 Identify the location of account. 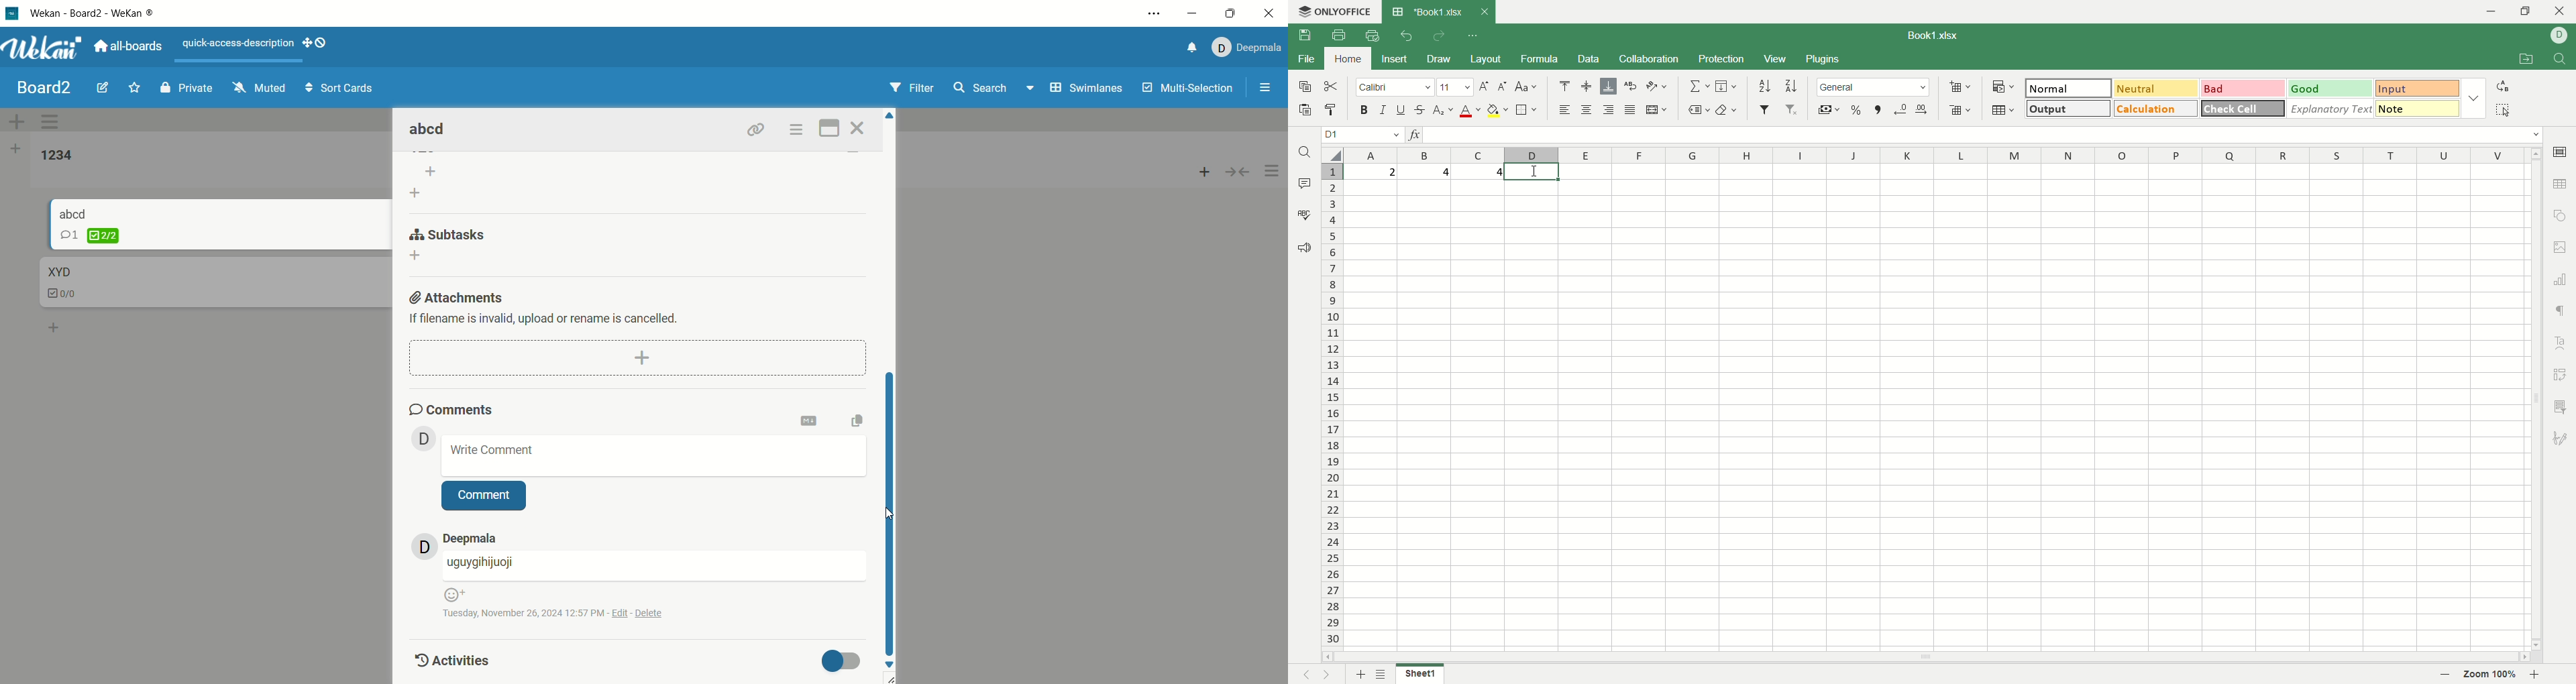
(470, 538).